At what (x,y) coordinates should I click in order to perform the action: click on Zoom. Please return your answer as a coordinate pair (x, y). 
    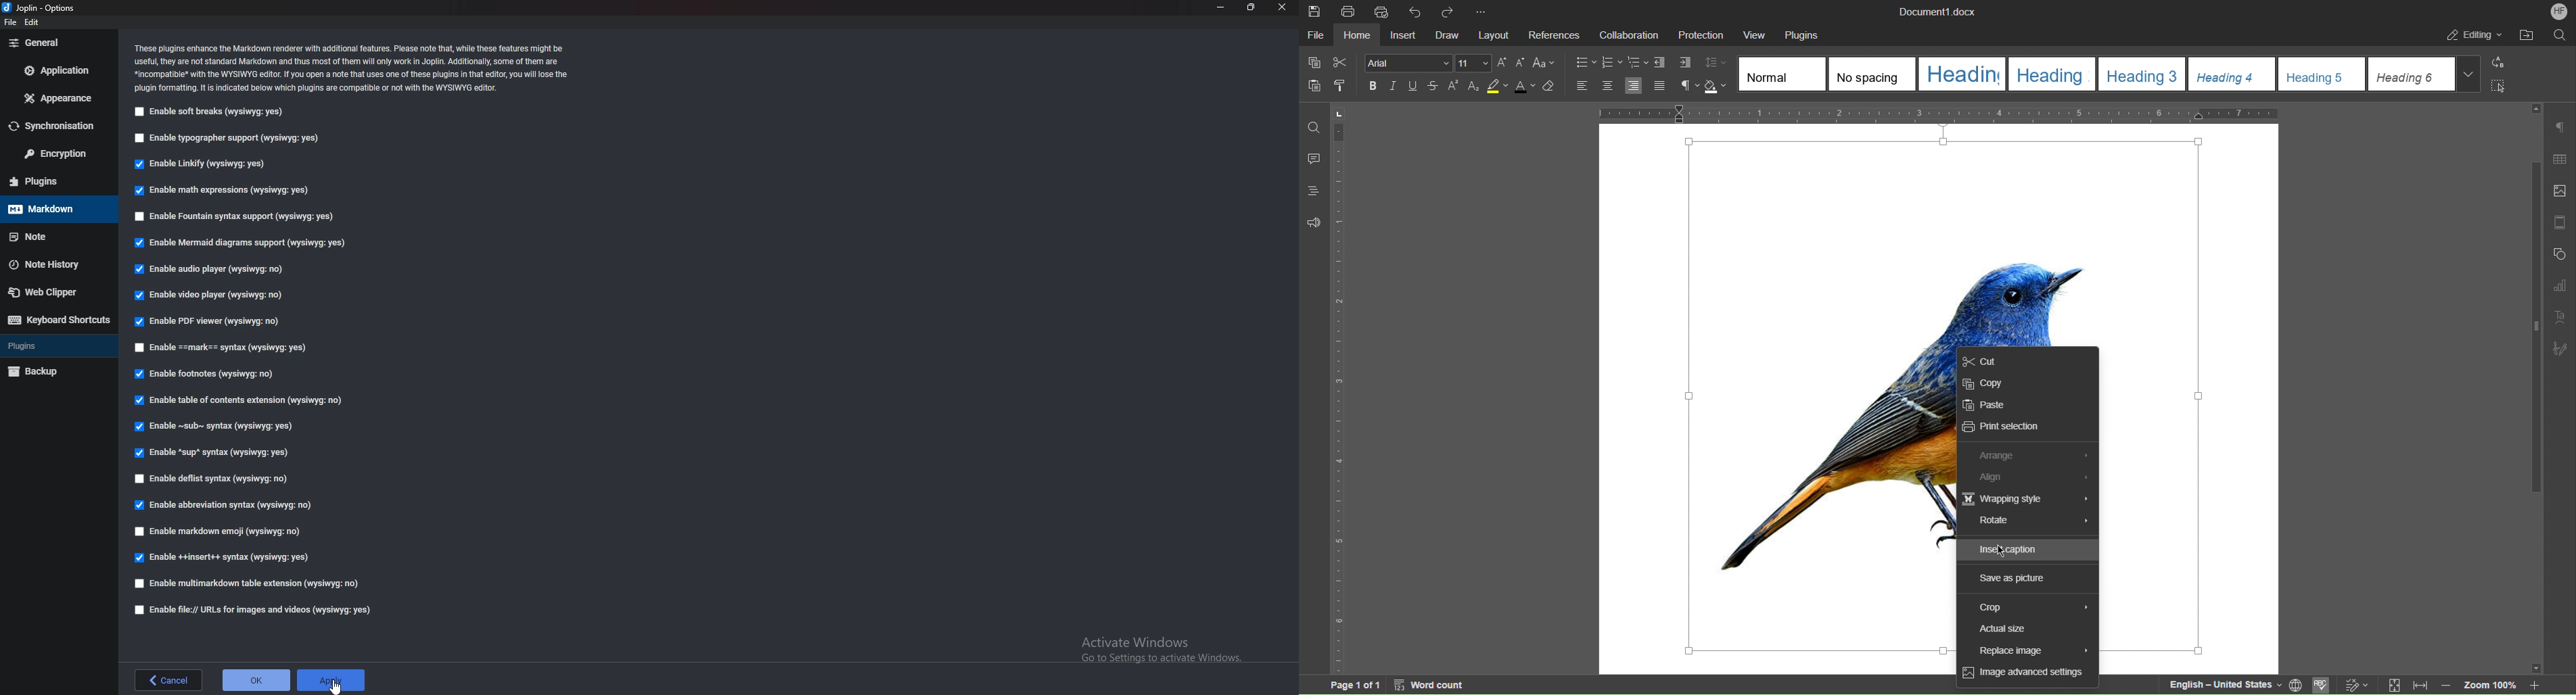
    Looking at the image, I should click on (2489, 684).